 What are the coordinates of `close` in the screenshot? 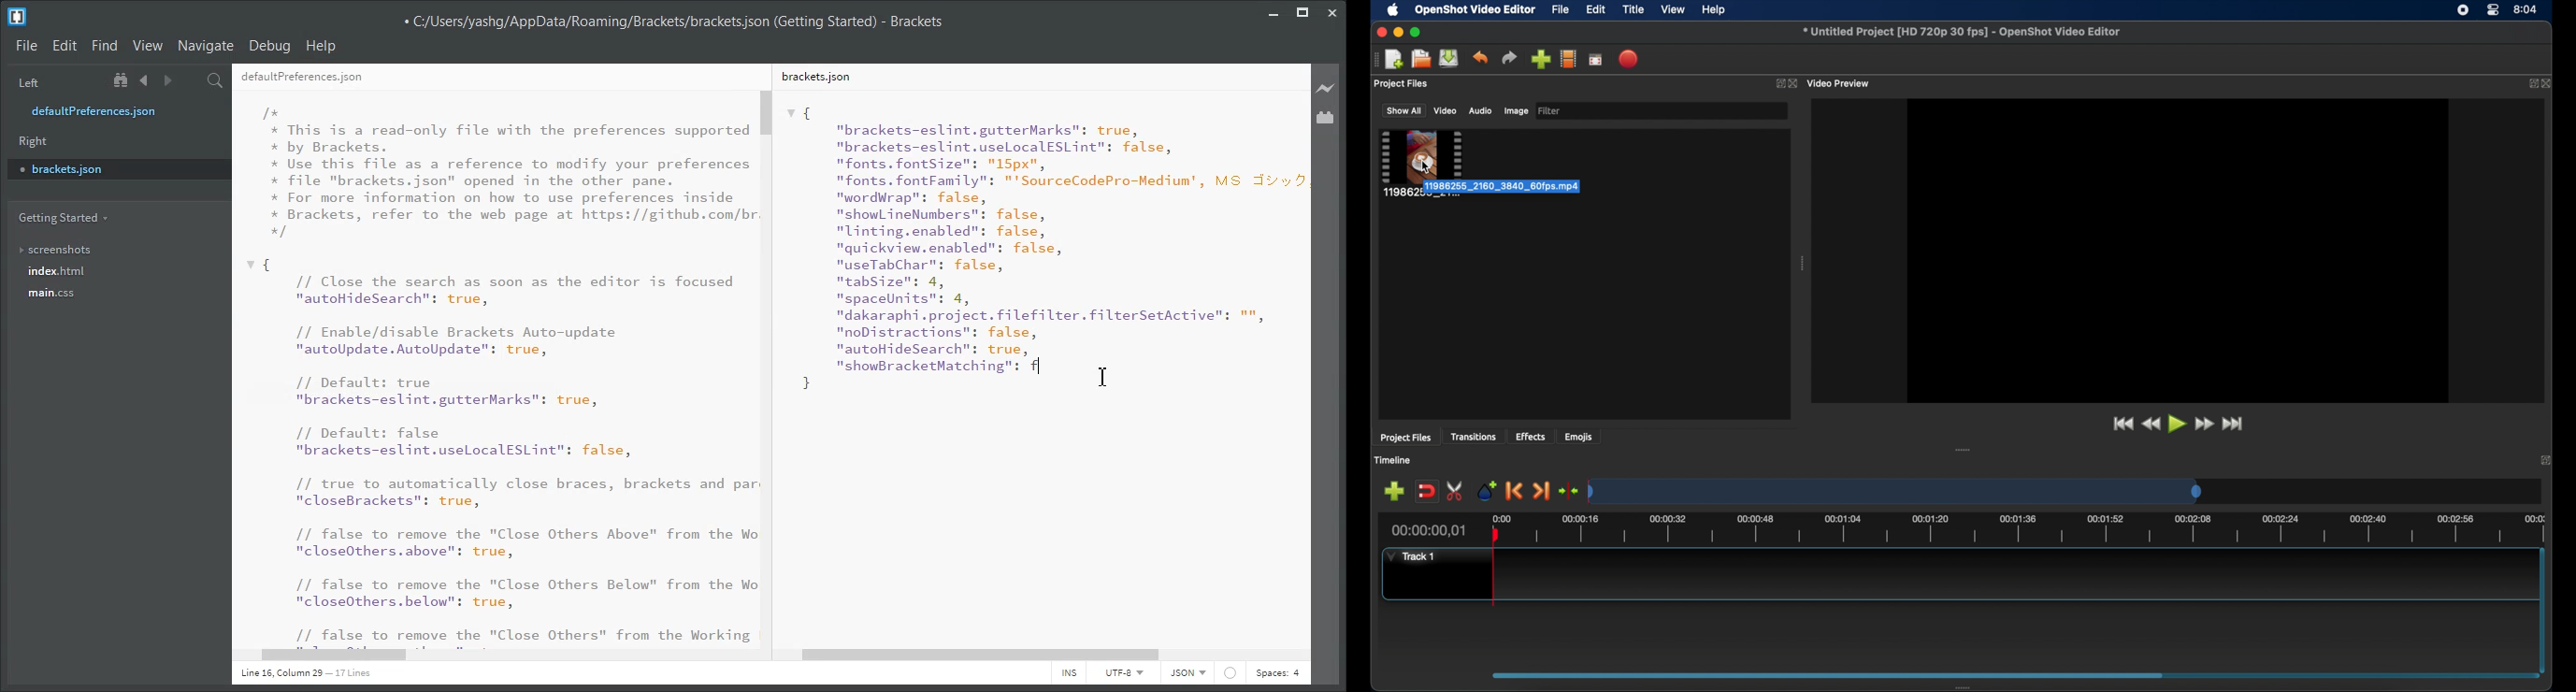 It's located at (2550, 84).